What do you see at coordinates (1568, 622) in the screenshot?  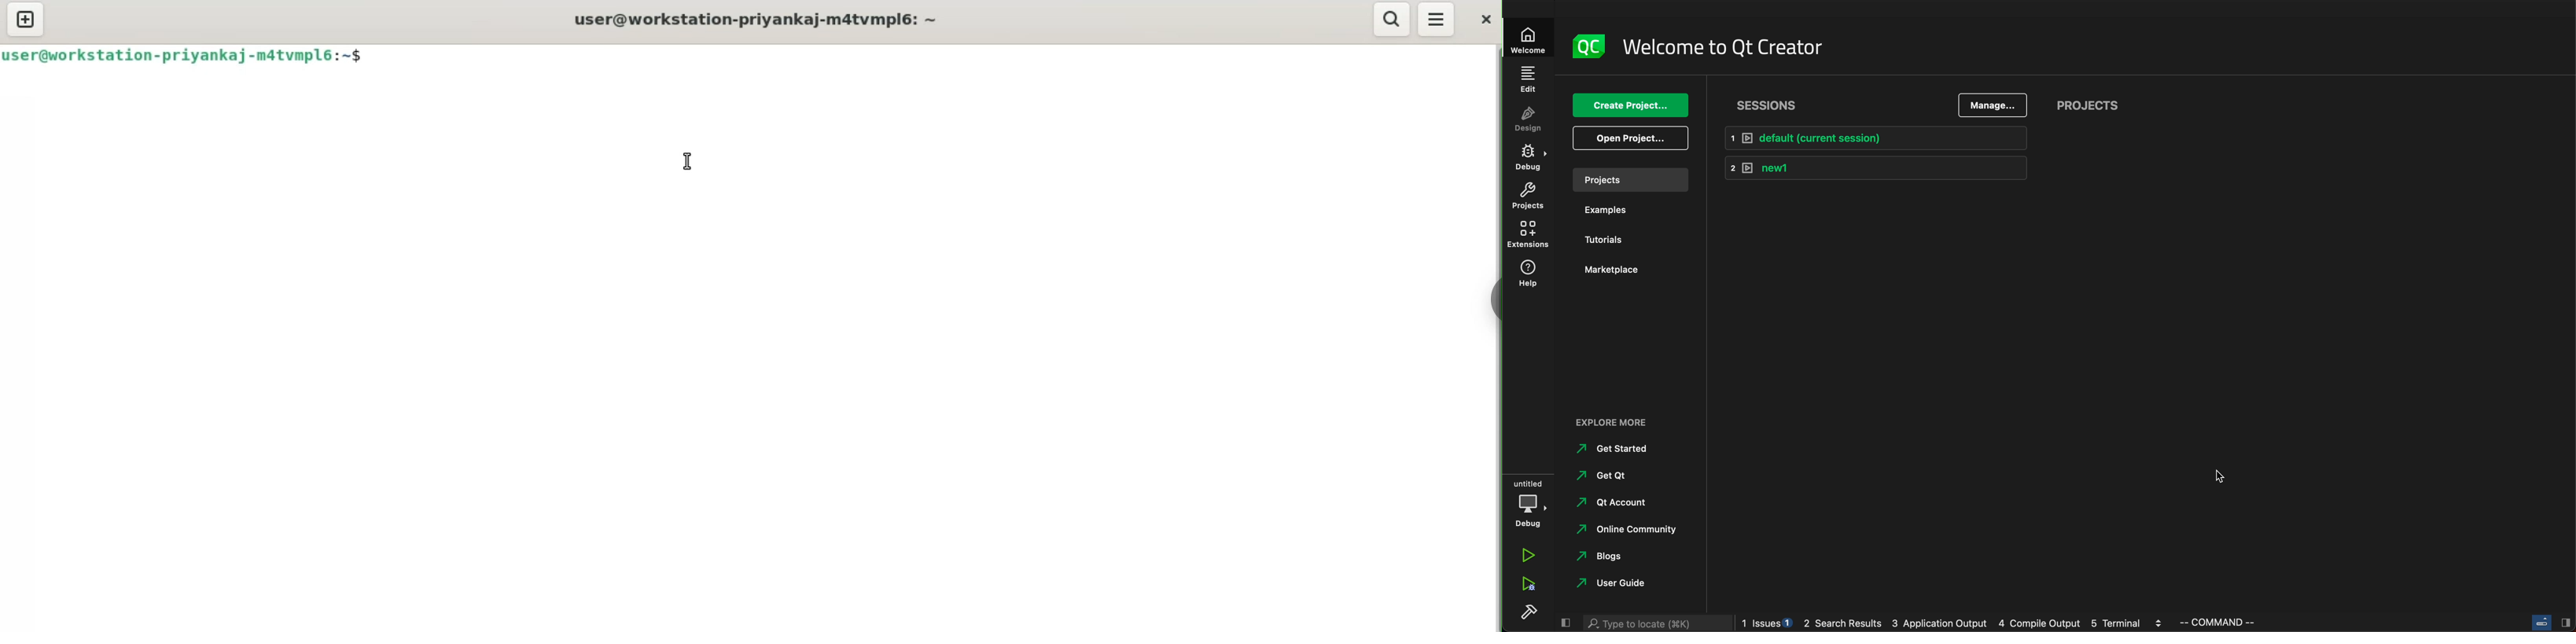 I see `close slide bar` at bounding box center [1568, 622].